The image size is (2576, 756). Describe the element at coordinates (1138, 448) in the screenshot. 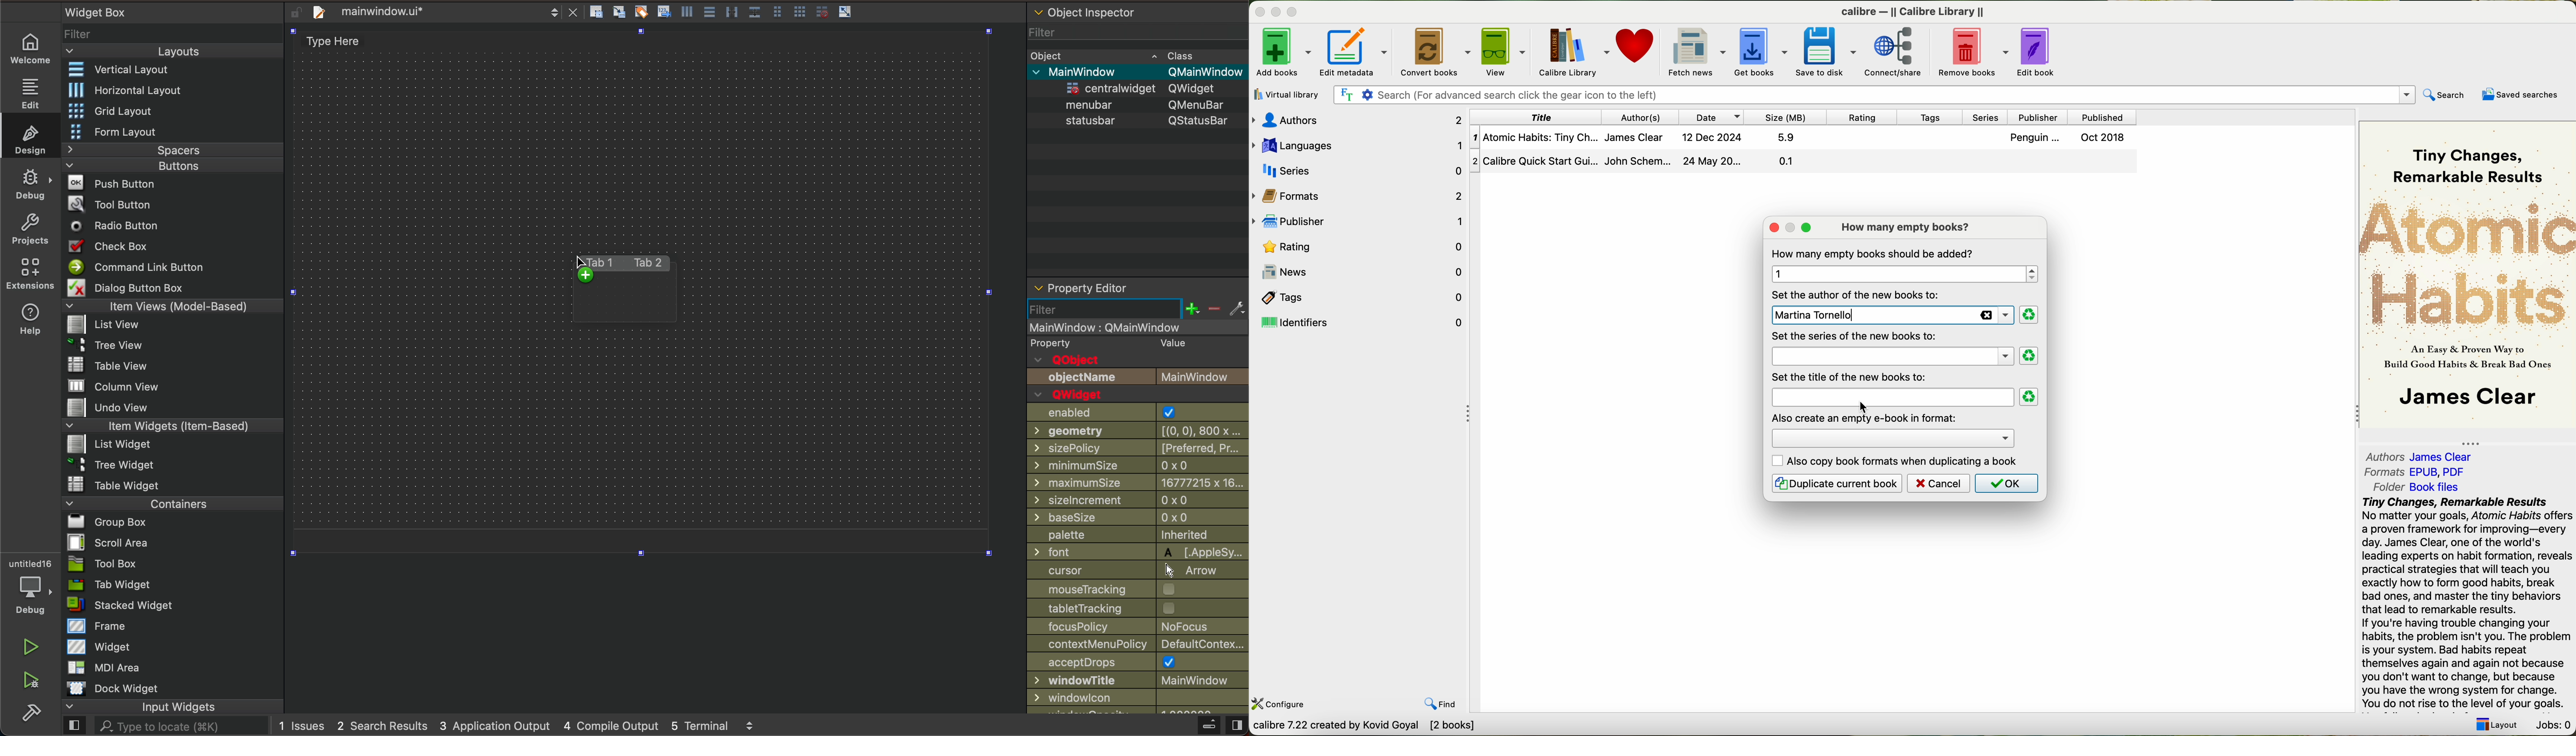

I see `size policy` at that location.